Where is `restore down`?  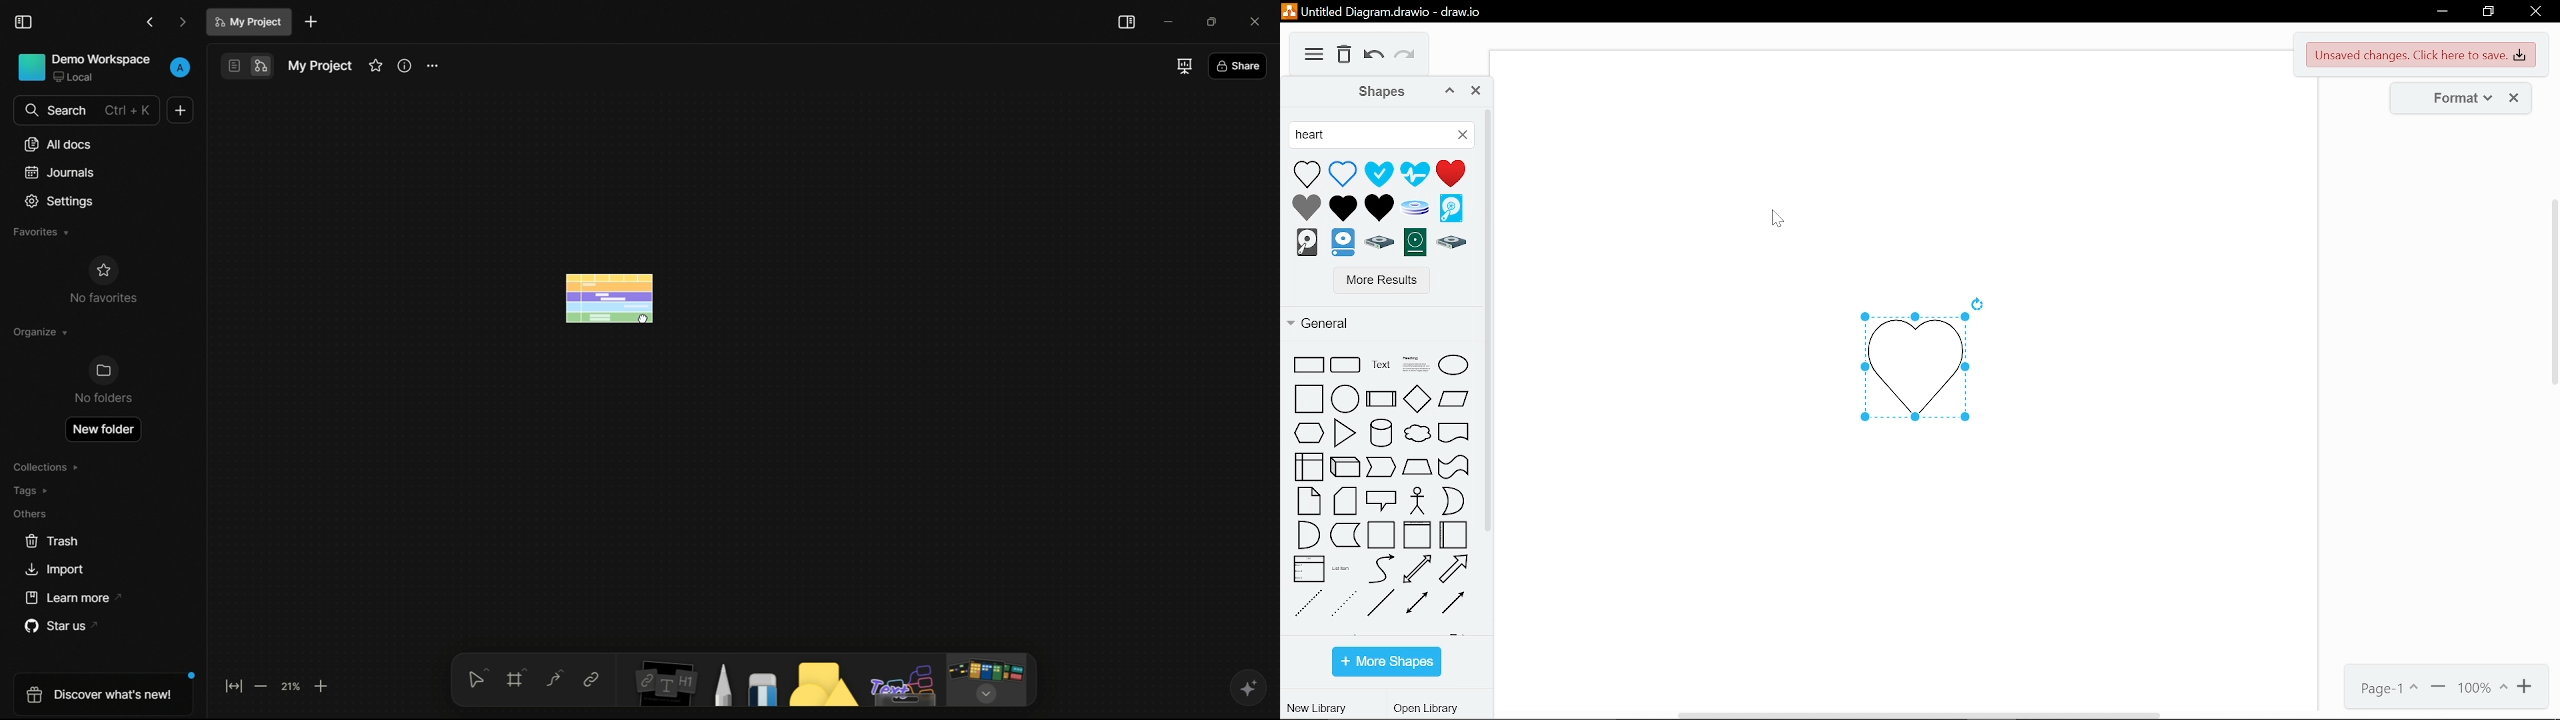 restore down is located at coordinates (2488, 13).